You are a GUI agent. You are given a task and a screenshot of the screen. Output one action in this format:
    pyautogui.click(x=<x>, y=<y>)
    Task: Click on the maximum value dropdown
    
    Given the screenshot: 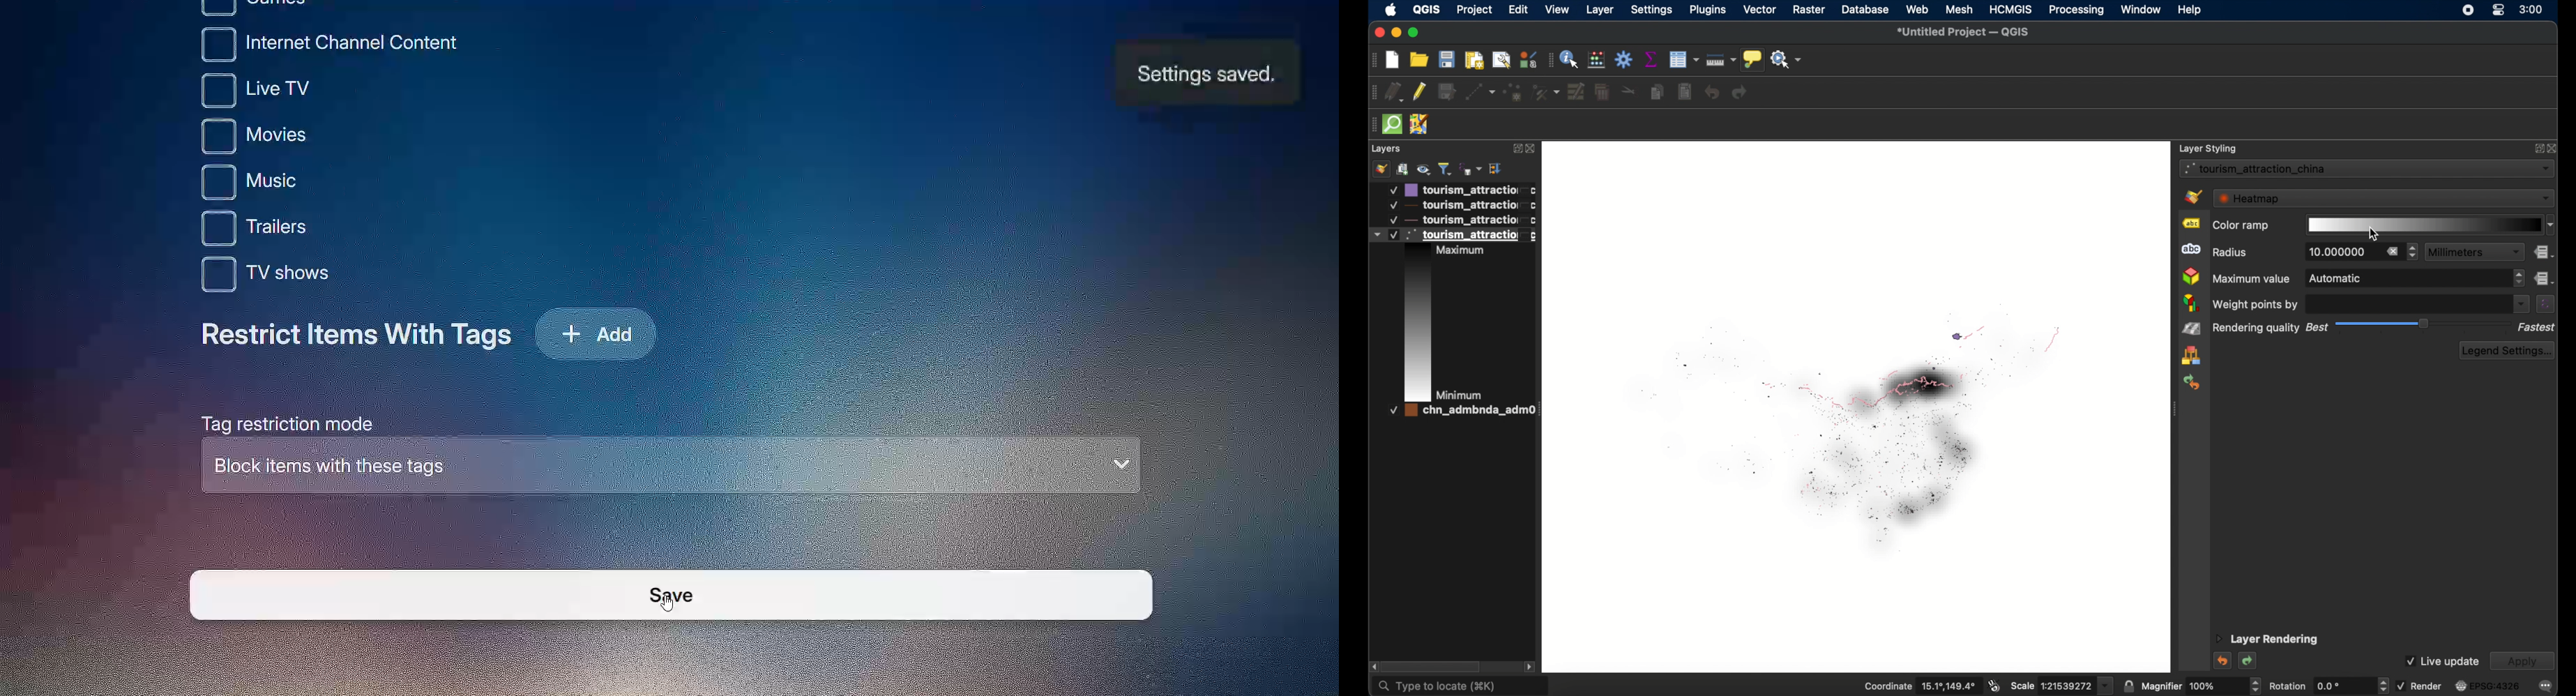 What is the action you would take?
    pyautogui.click(x=2415, y=279)
    